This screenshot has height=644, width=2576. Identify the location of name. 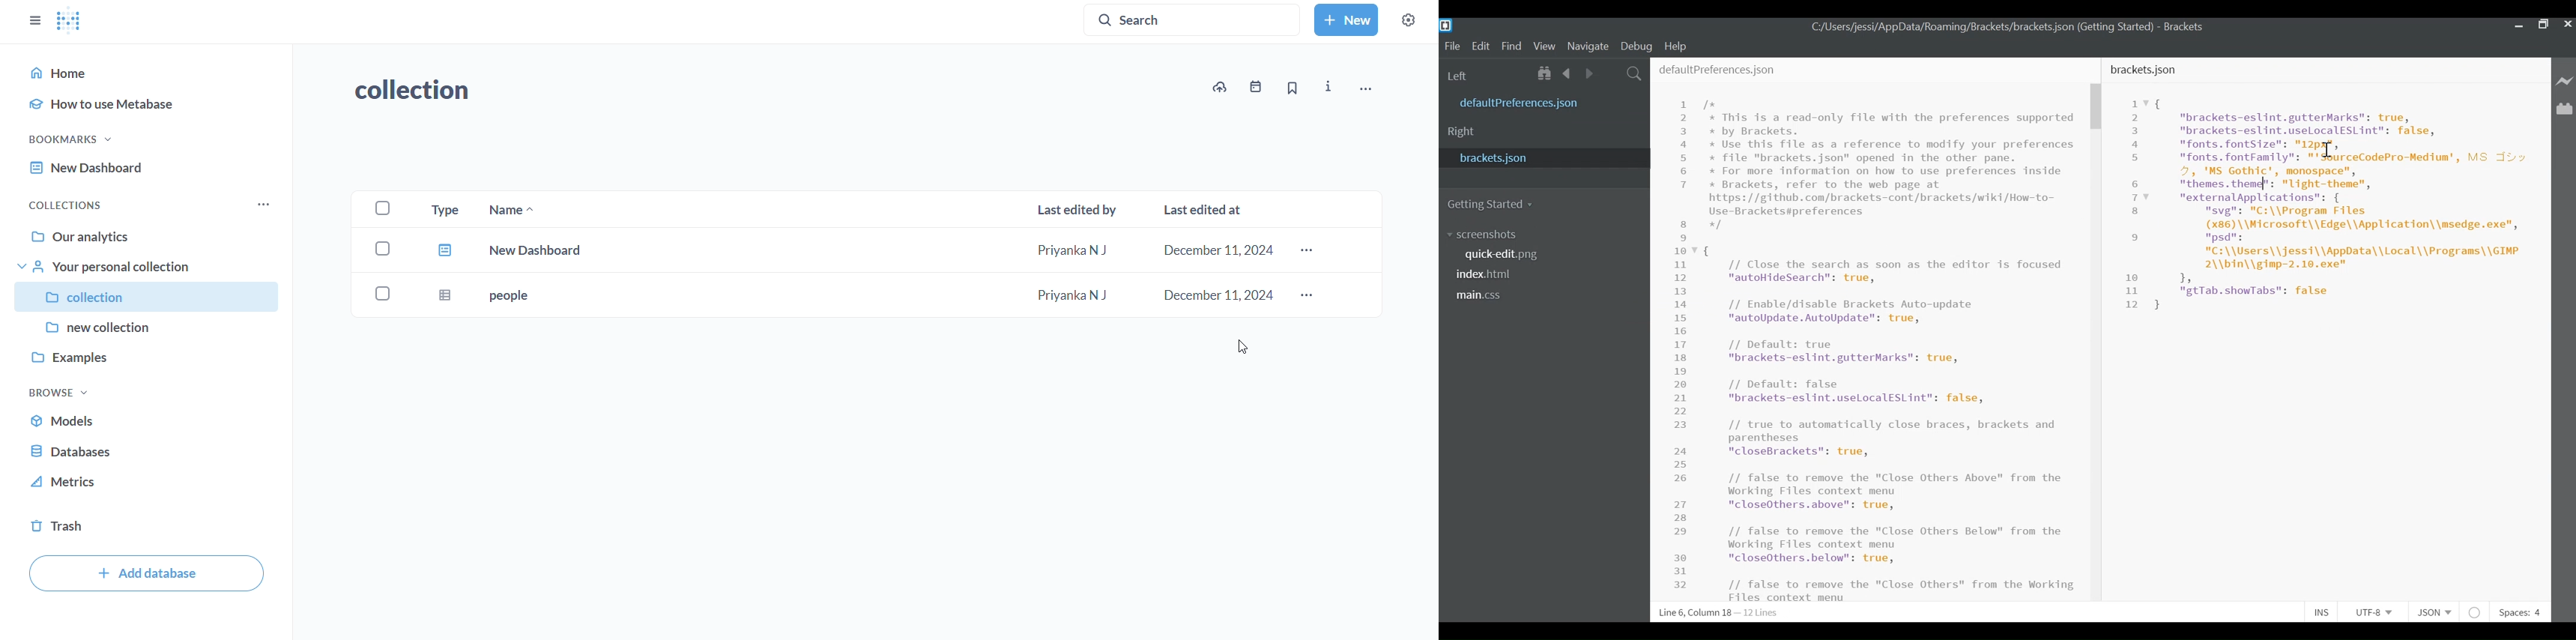
(513, 208).